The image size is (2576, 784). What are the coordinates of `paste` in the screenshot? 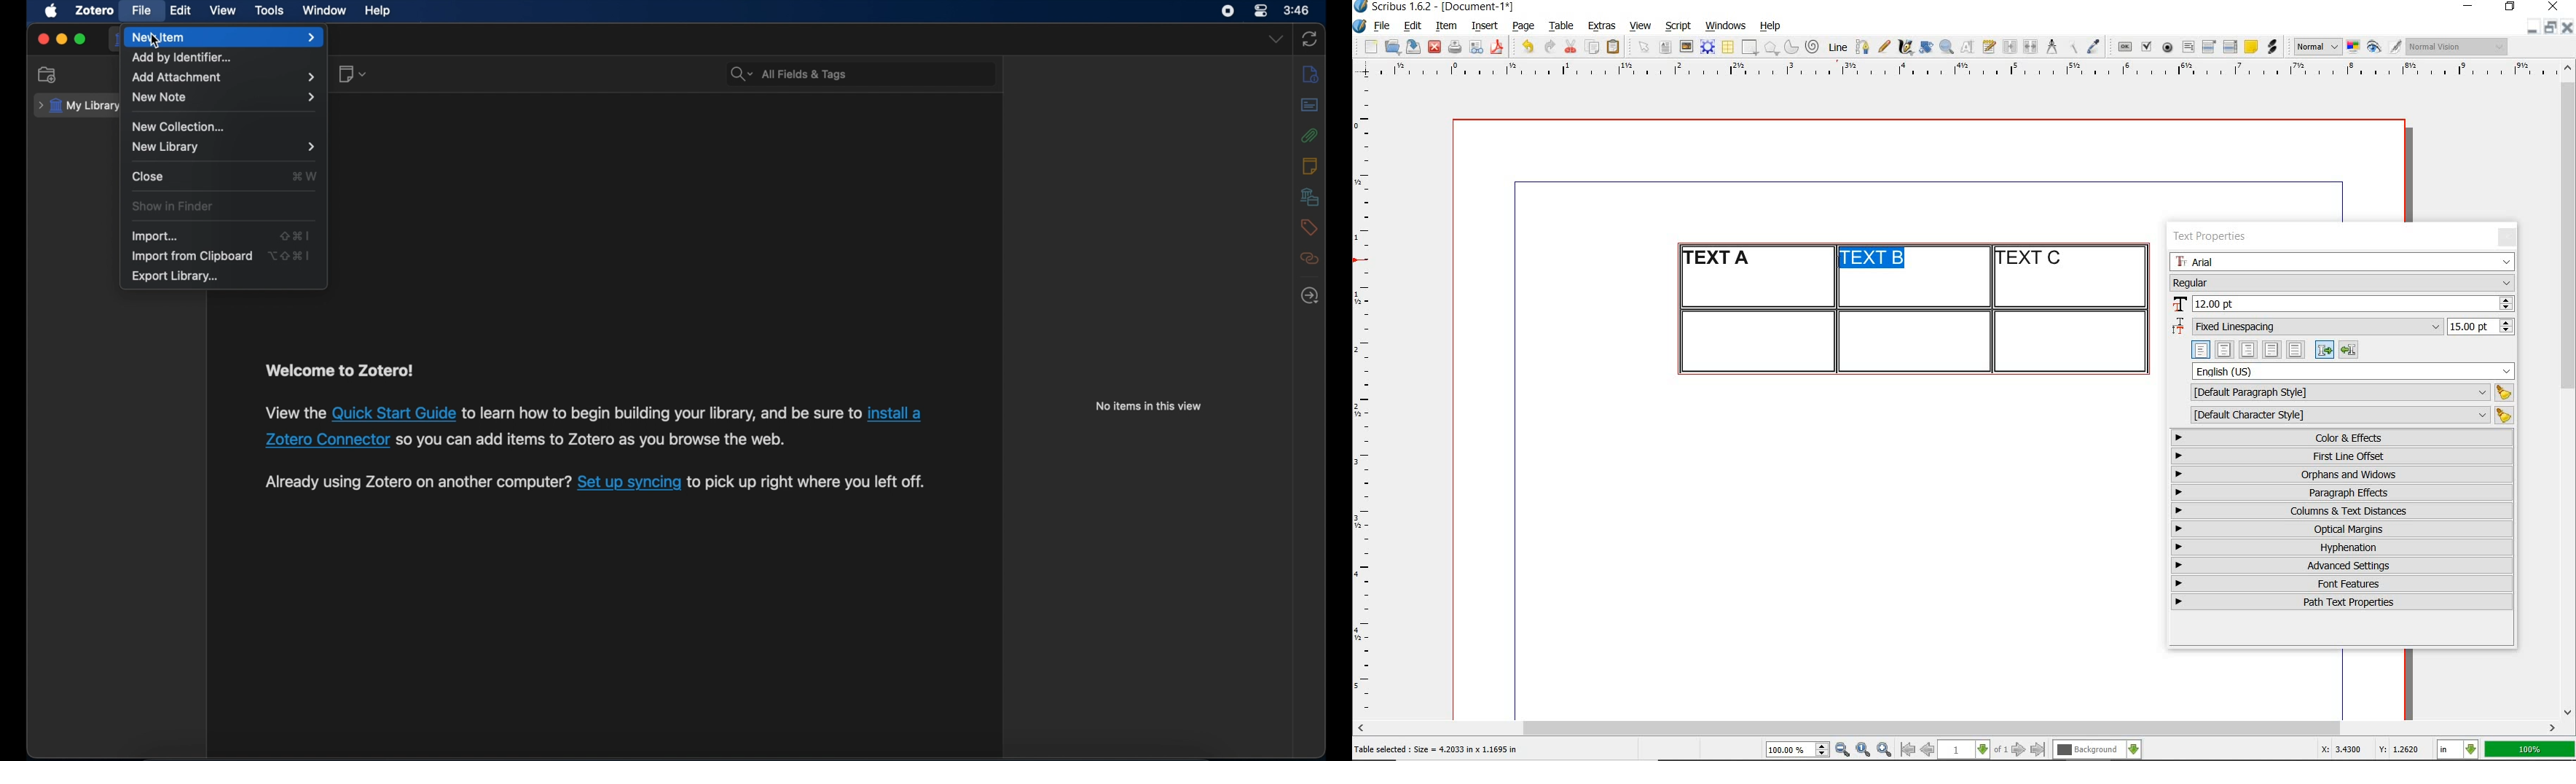 It's located at (1616, 47).